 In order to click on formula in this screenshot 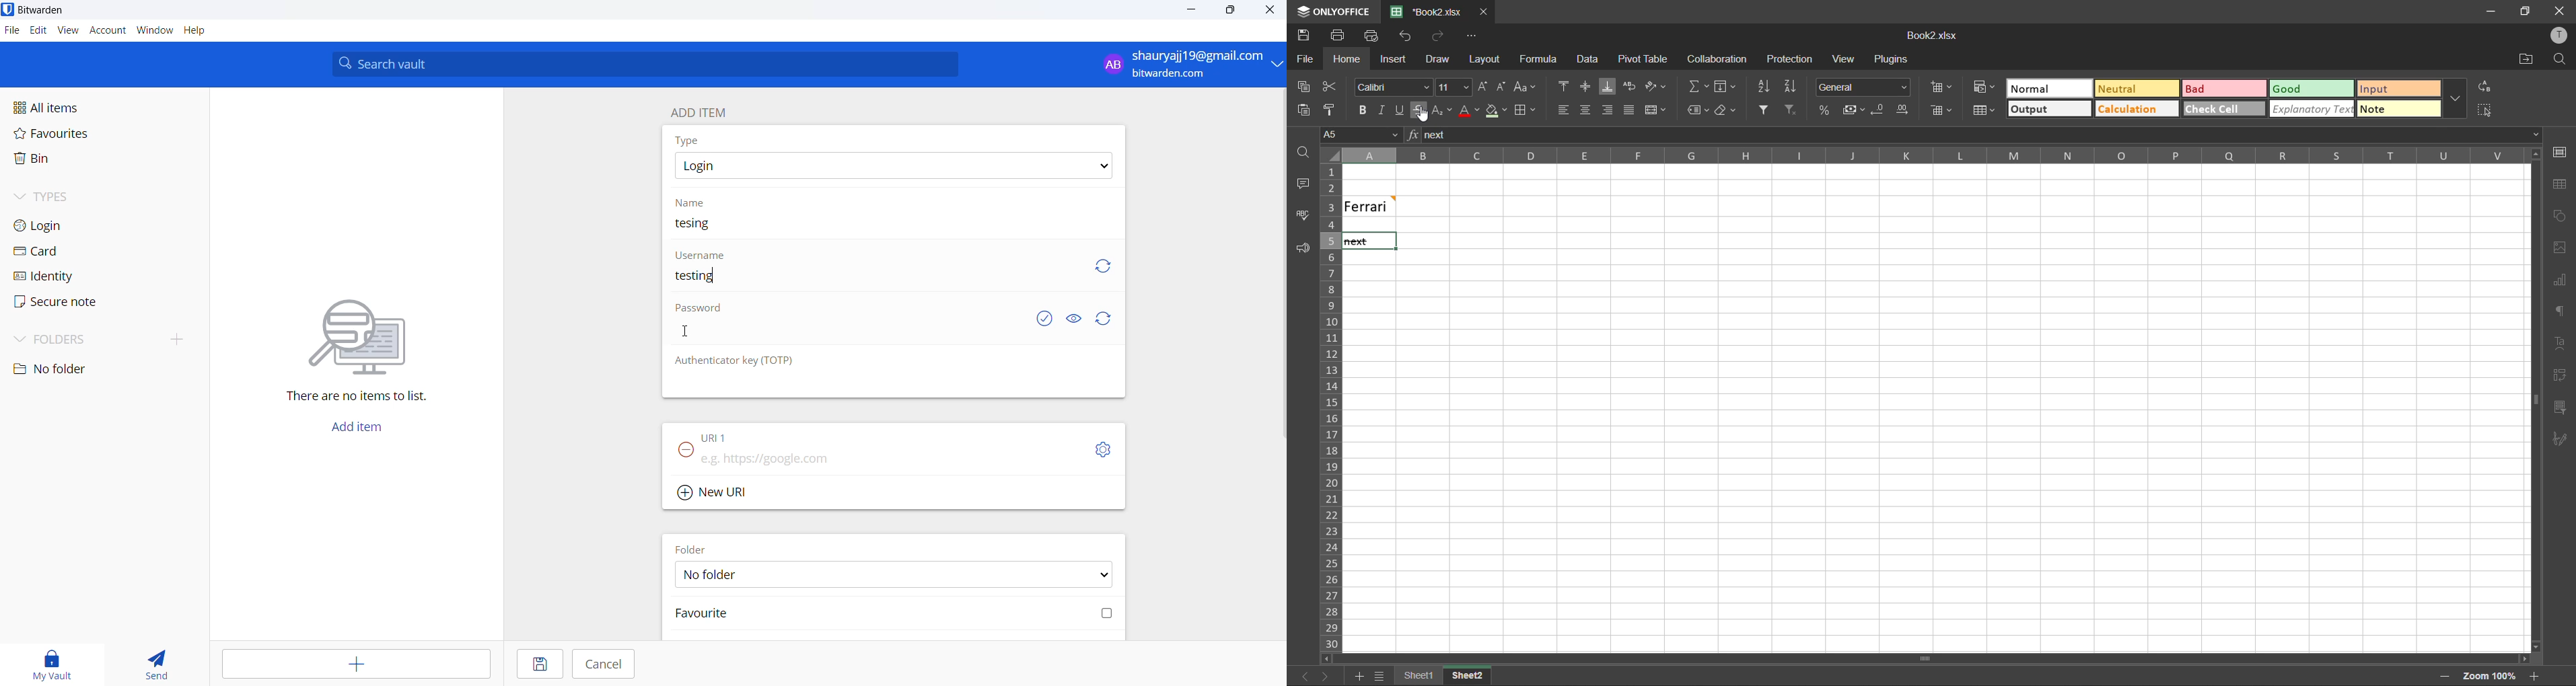, I will do `click(1539, 61)`.